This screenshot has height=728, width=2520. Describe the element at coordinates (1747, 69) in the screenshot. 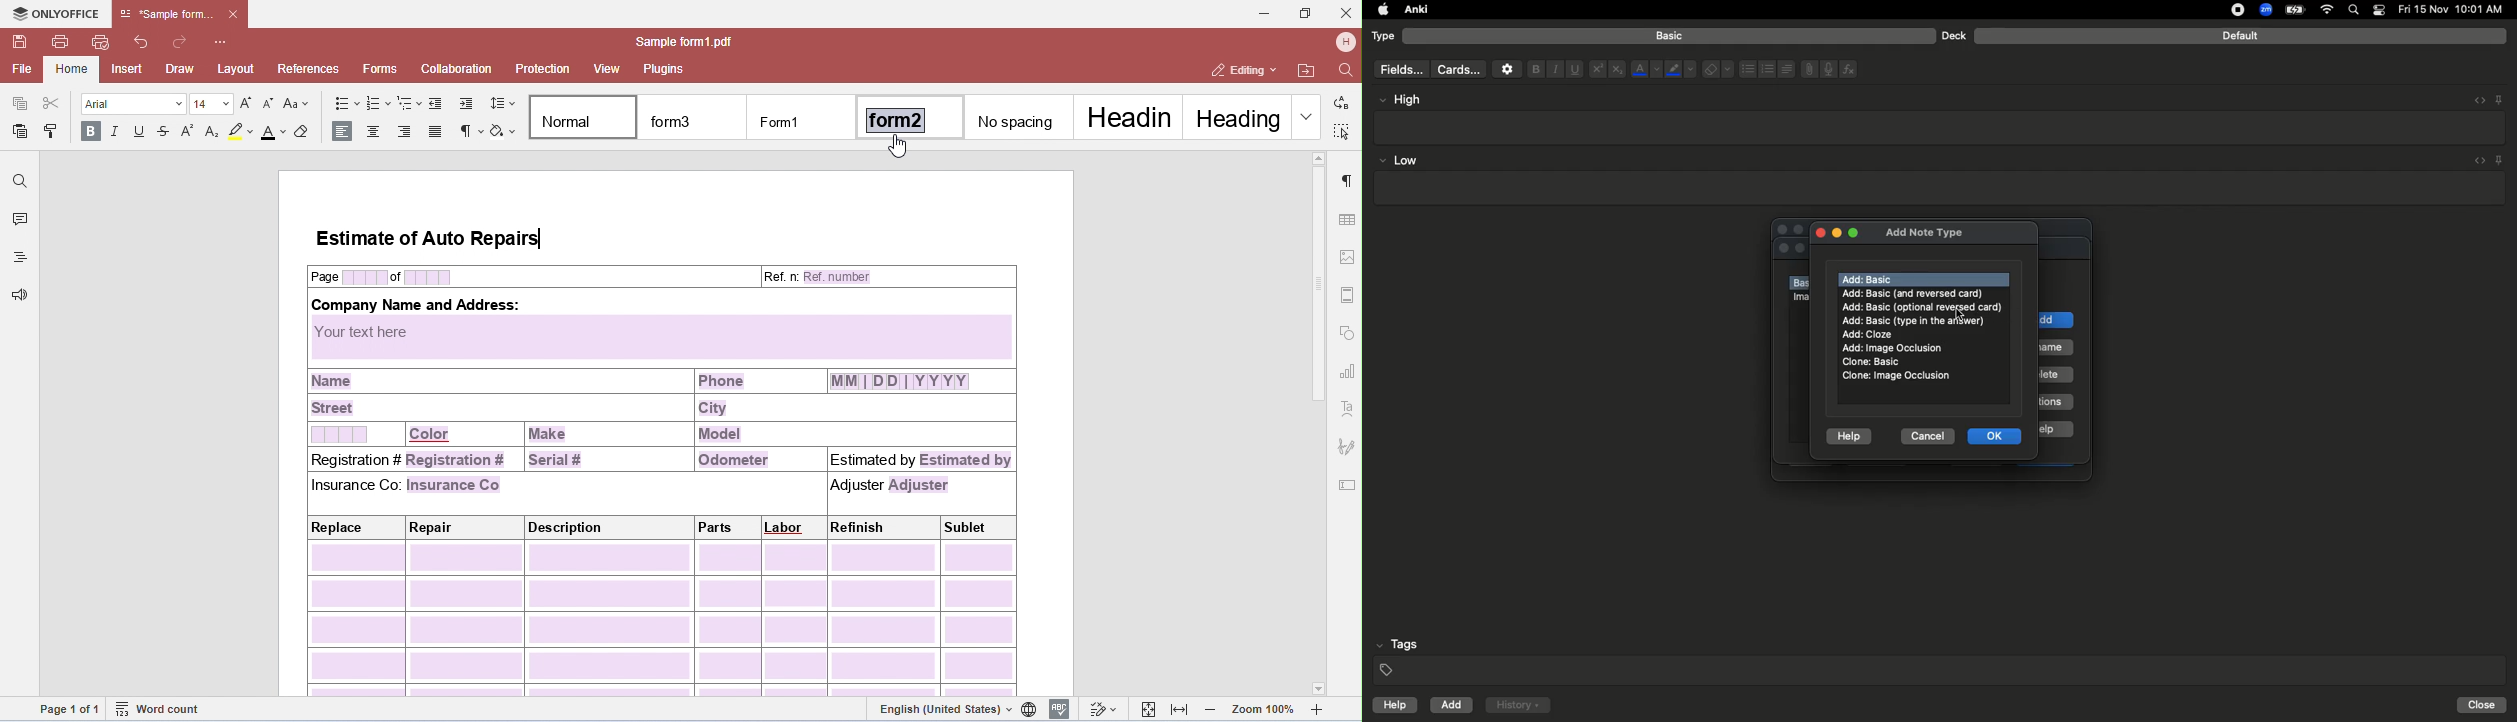

I see `Bullet` at that location.